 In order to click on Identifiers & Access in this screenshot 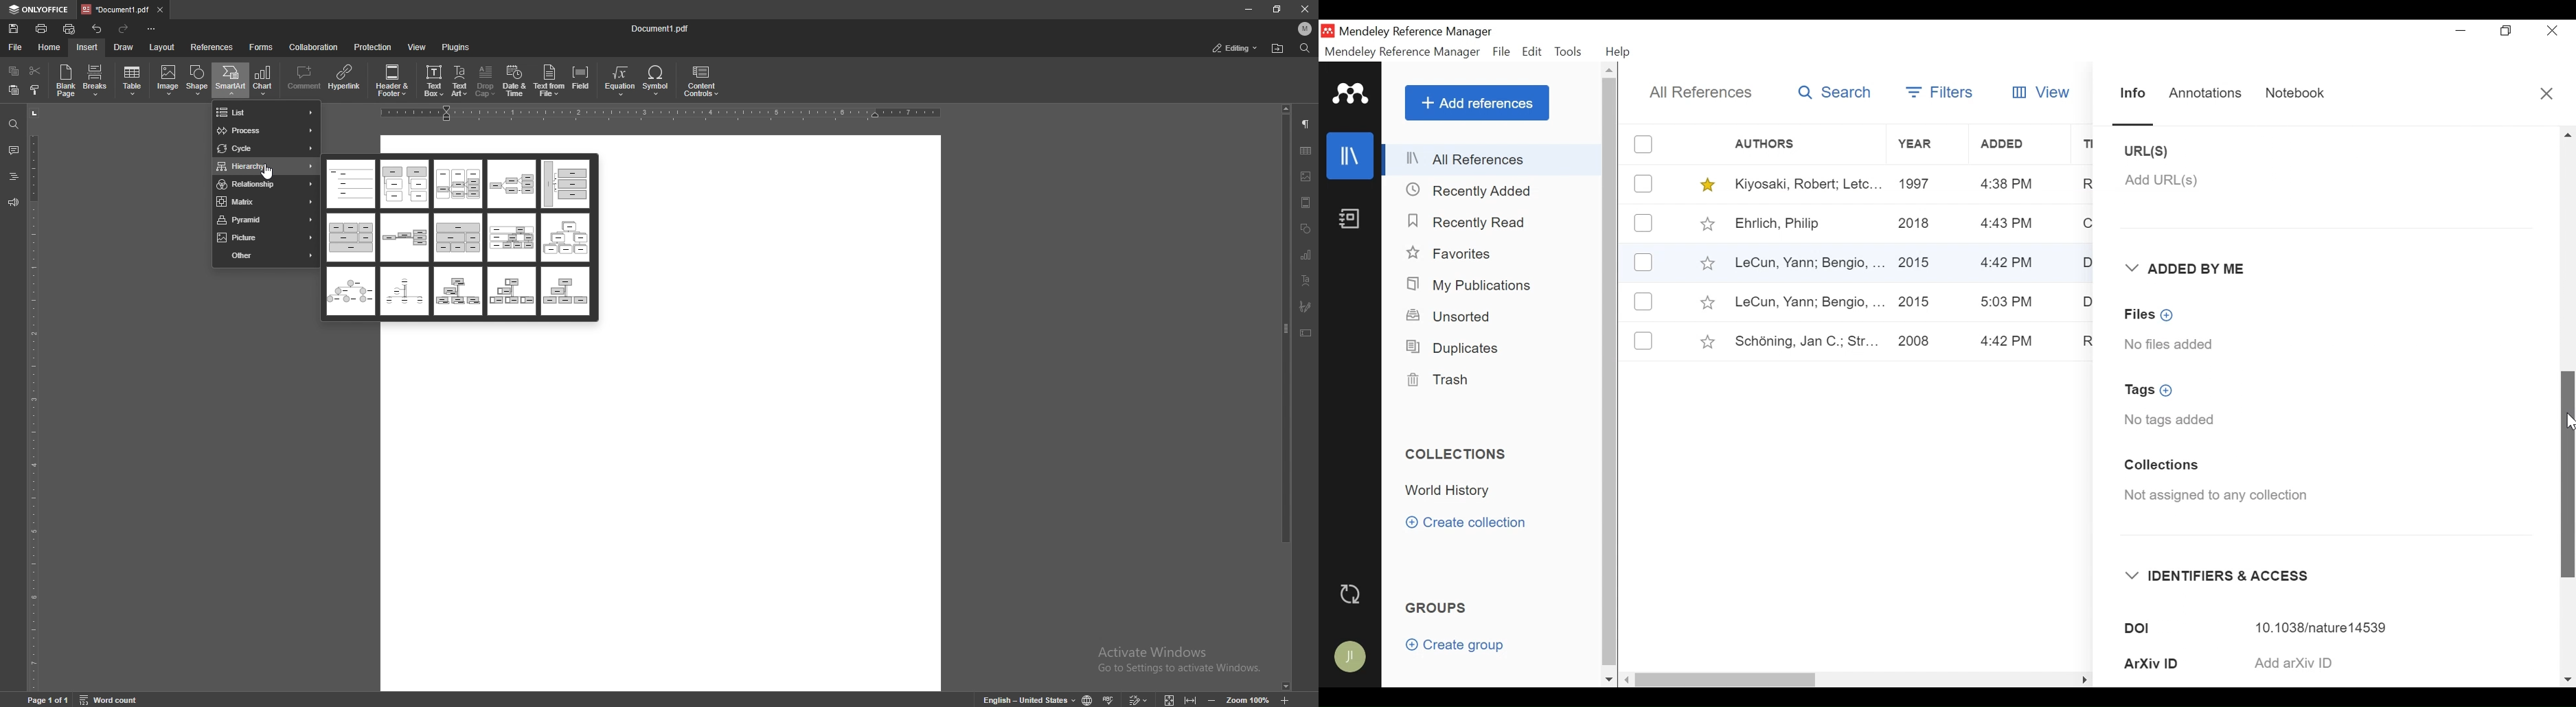, I will do `click(2220, 576)`.